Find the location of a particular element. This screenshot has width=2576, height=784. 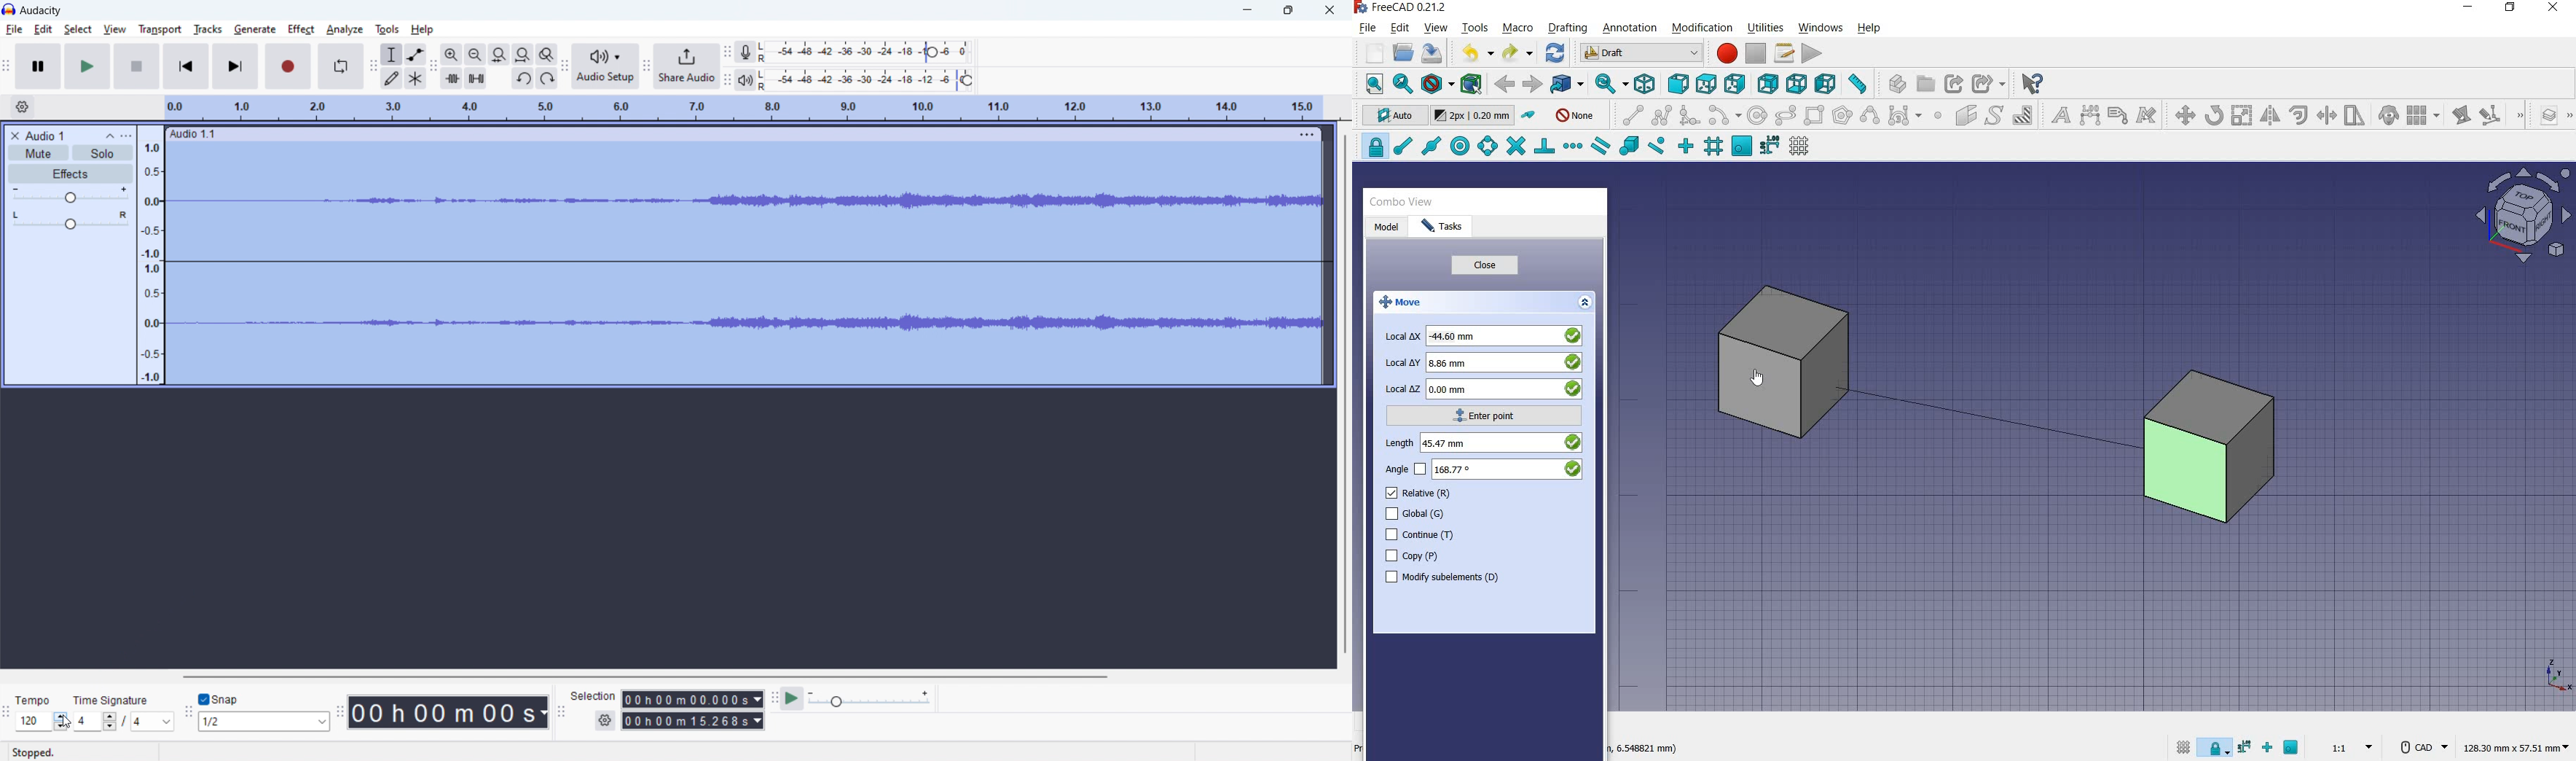

play at speed toolbar is located at coordinates (774, 699).